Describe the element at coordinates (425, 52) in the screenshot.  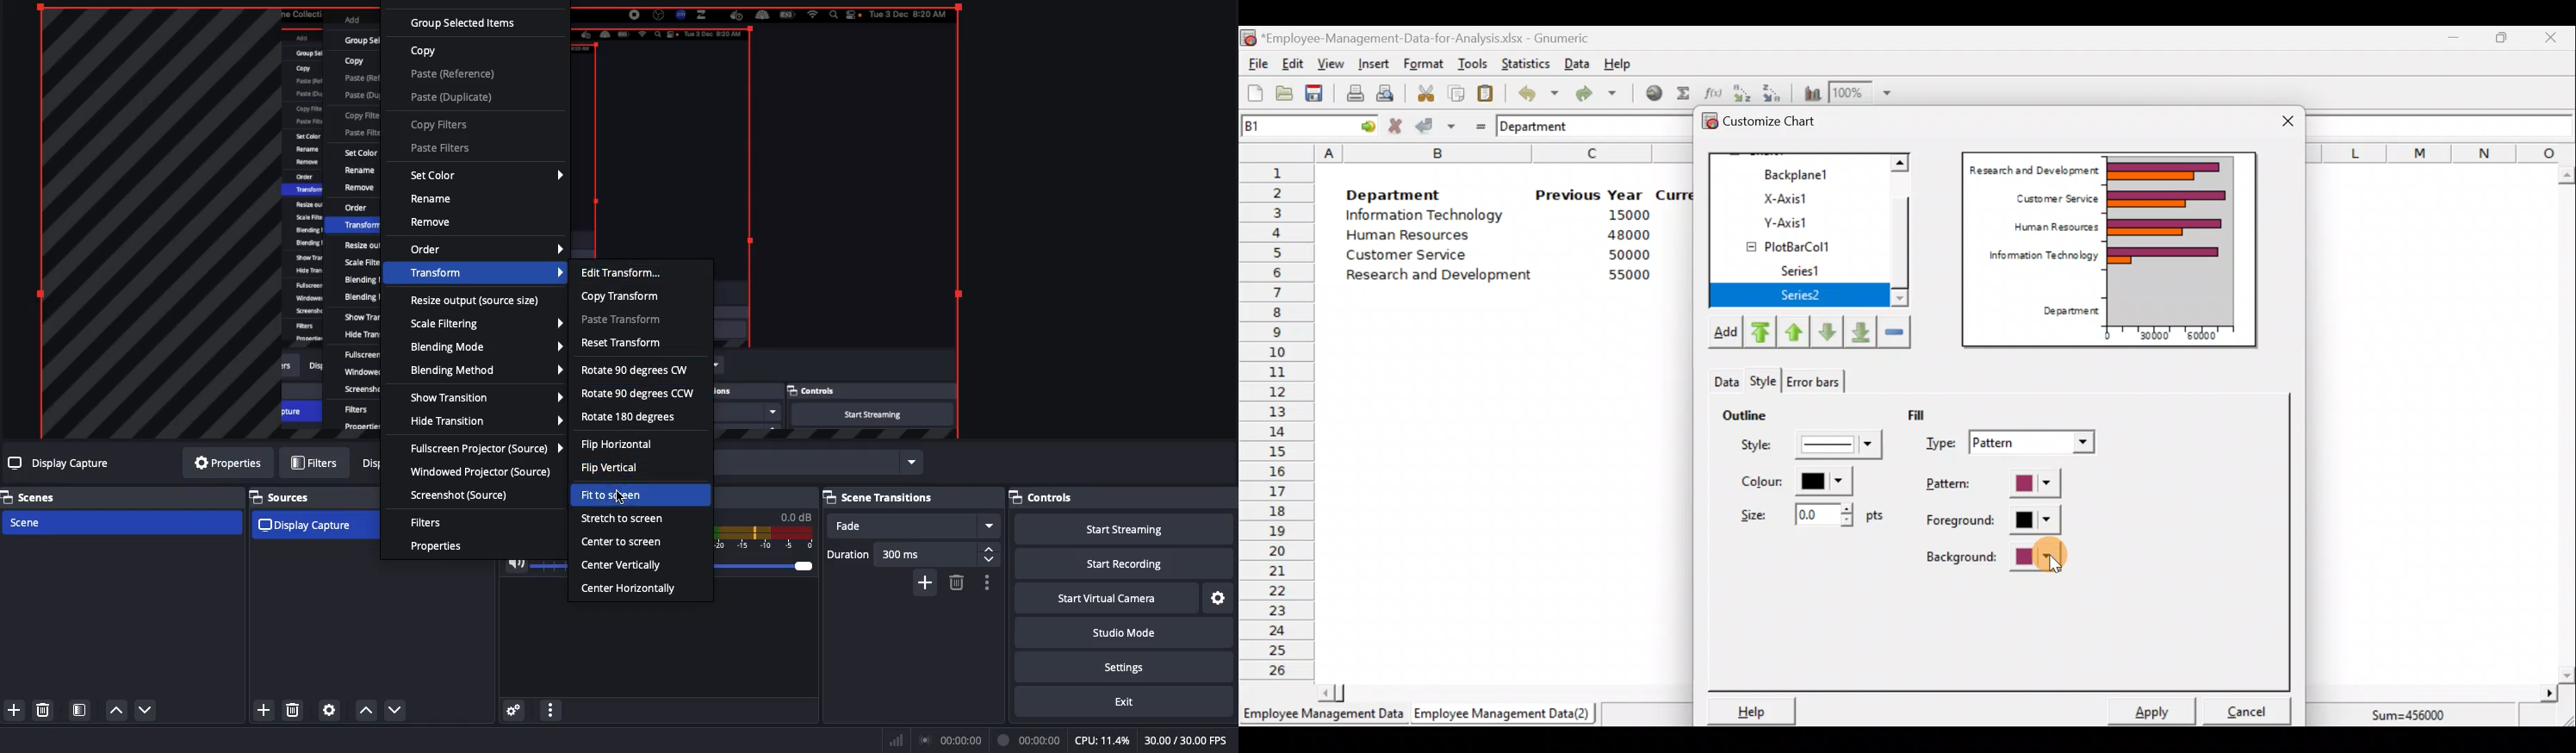
I see `Copy` at that location.